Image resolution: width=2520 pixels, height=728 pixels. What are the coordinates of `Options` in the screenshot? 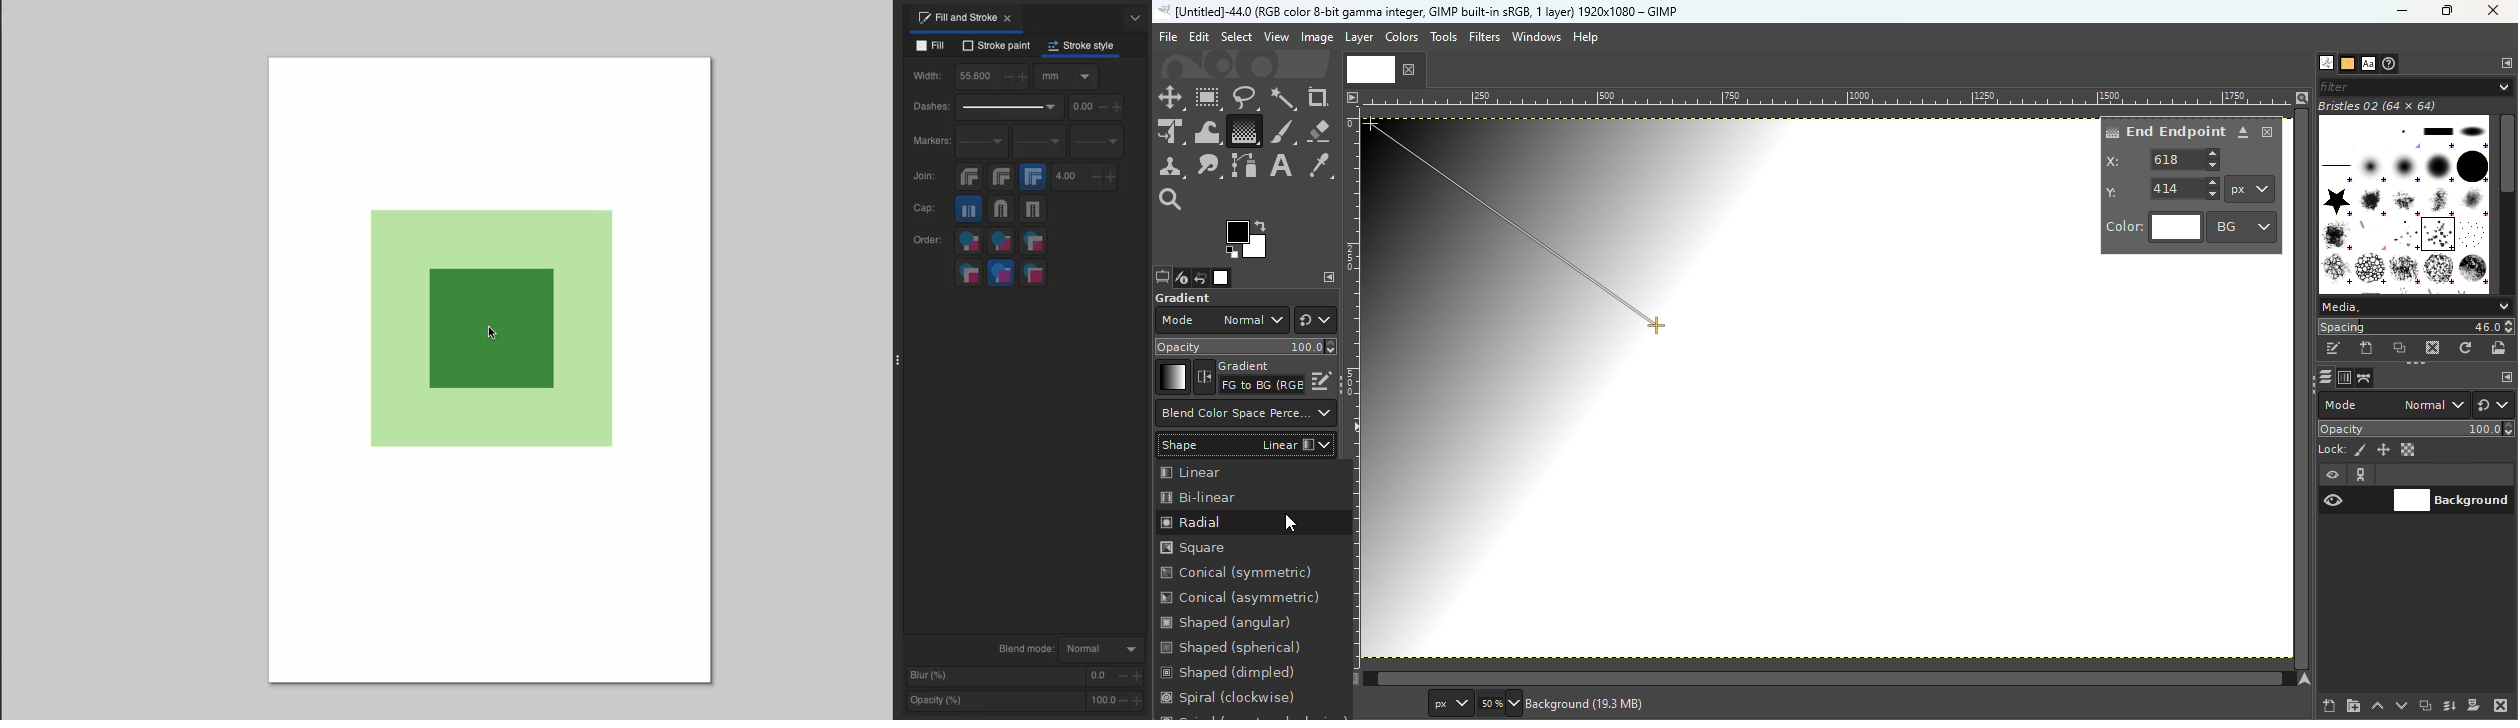 It's located at (1132, 18).